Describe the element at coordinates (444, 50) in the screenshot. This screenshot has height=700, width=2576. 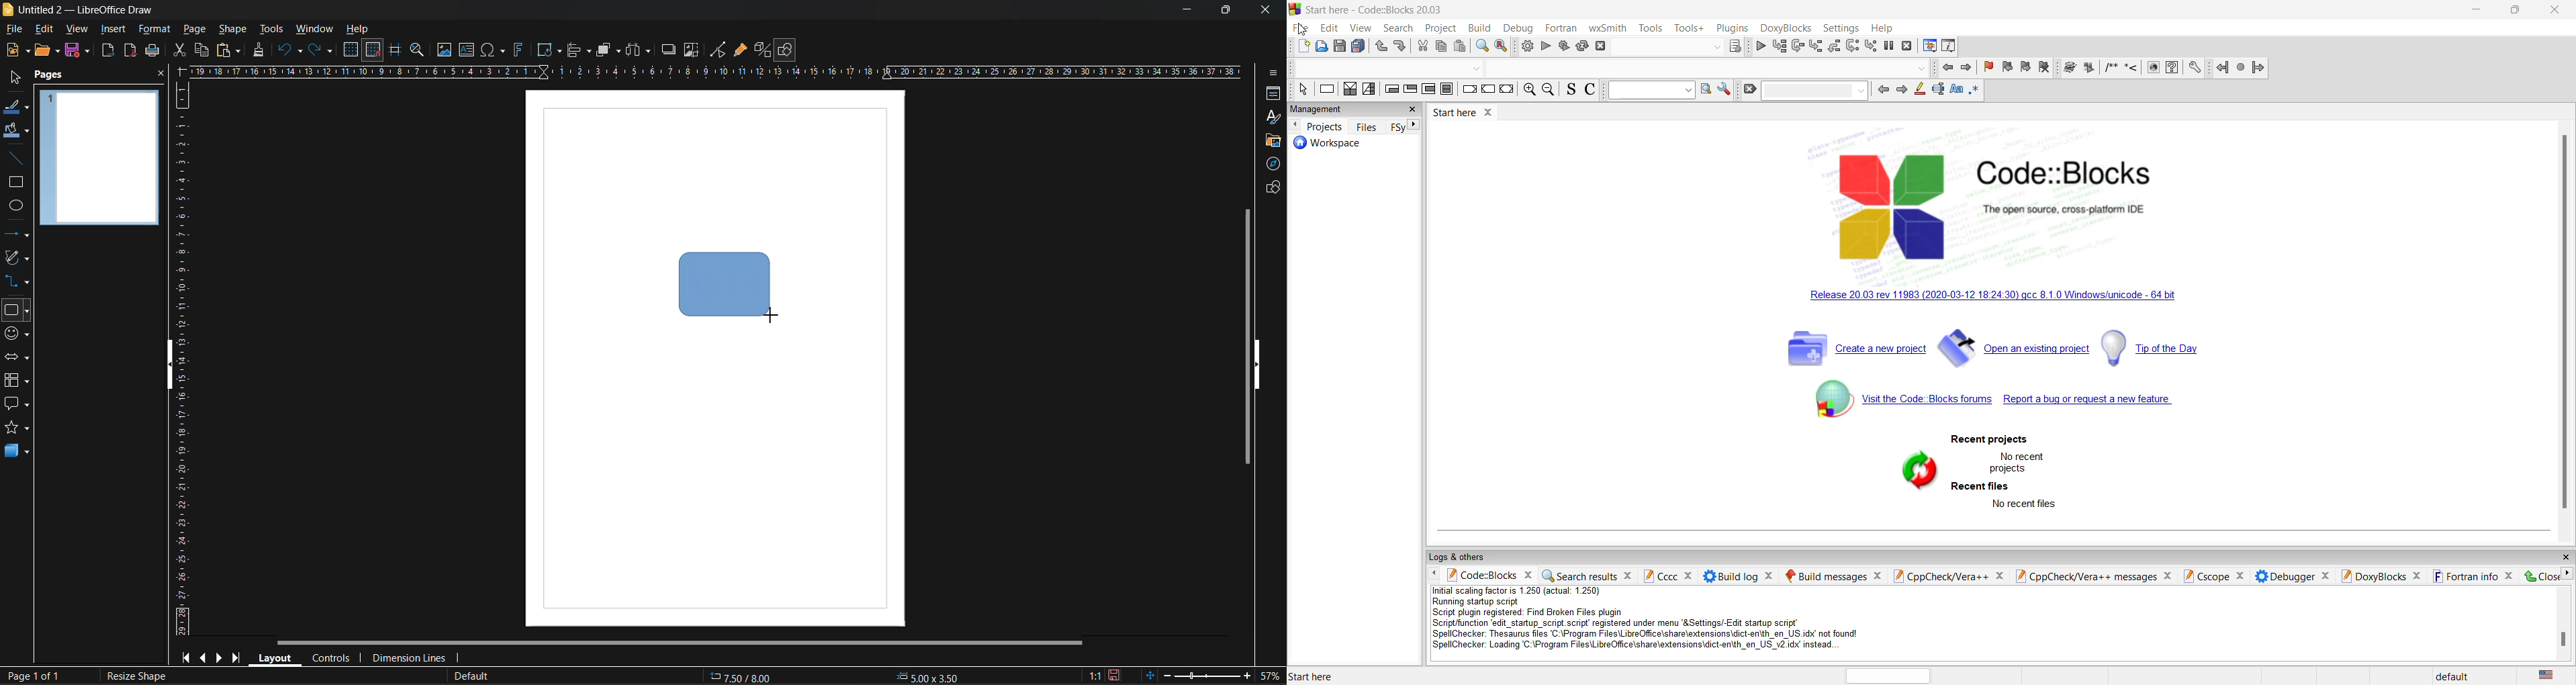
I see `image` at that location.